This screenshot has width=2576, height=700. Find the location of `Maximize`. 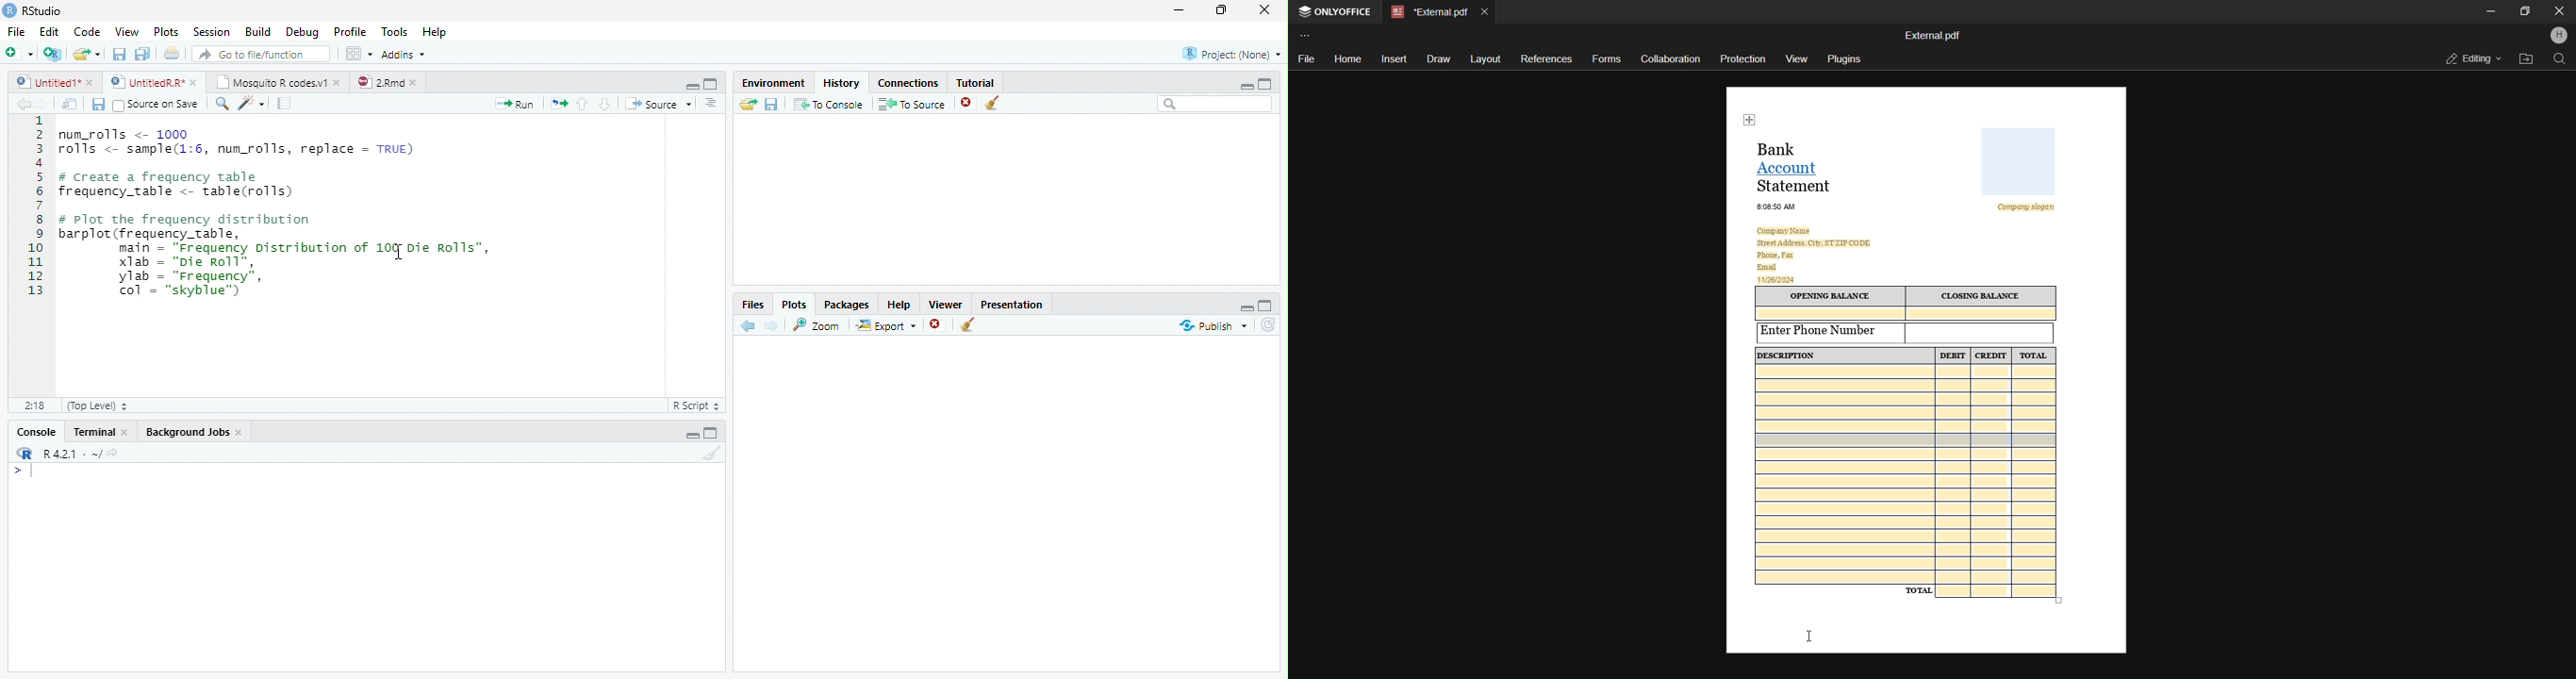

Maximize is located at coordinates (1222, 10).